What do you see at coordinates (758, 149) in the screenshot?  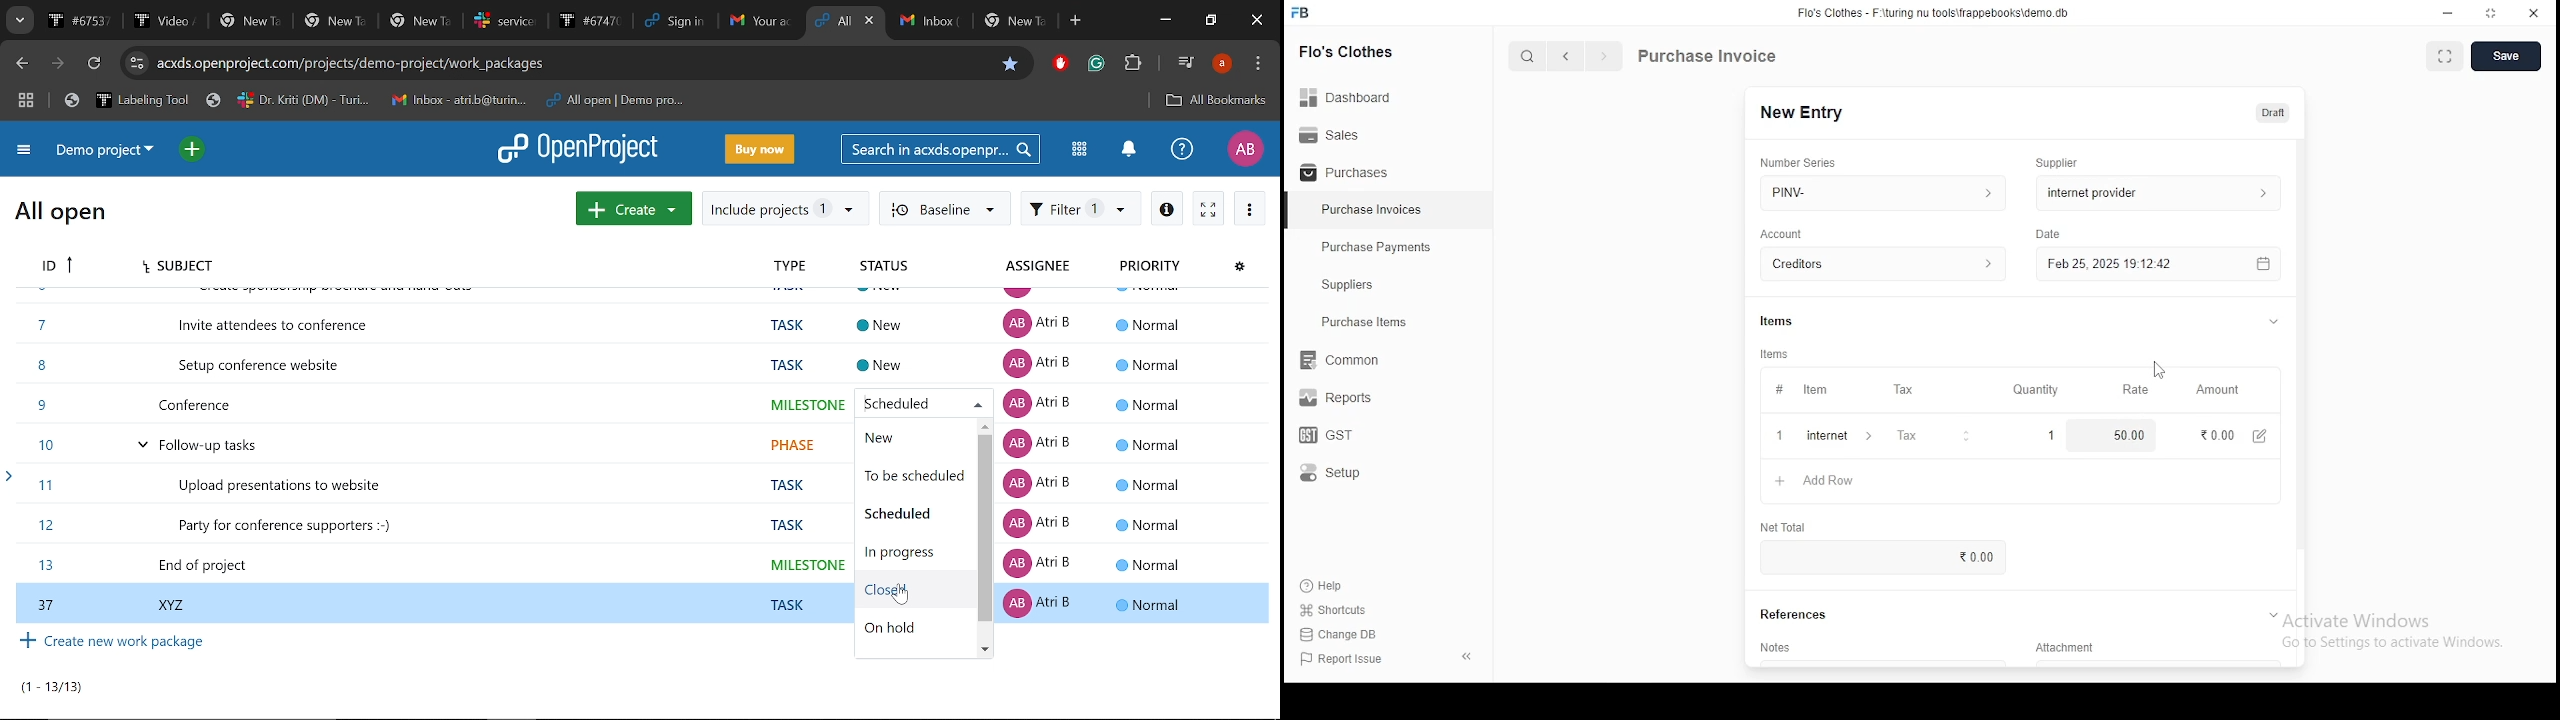 I see `` at bounding box center [758, 149].